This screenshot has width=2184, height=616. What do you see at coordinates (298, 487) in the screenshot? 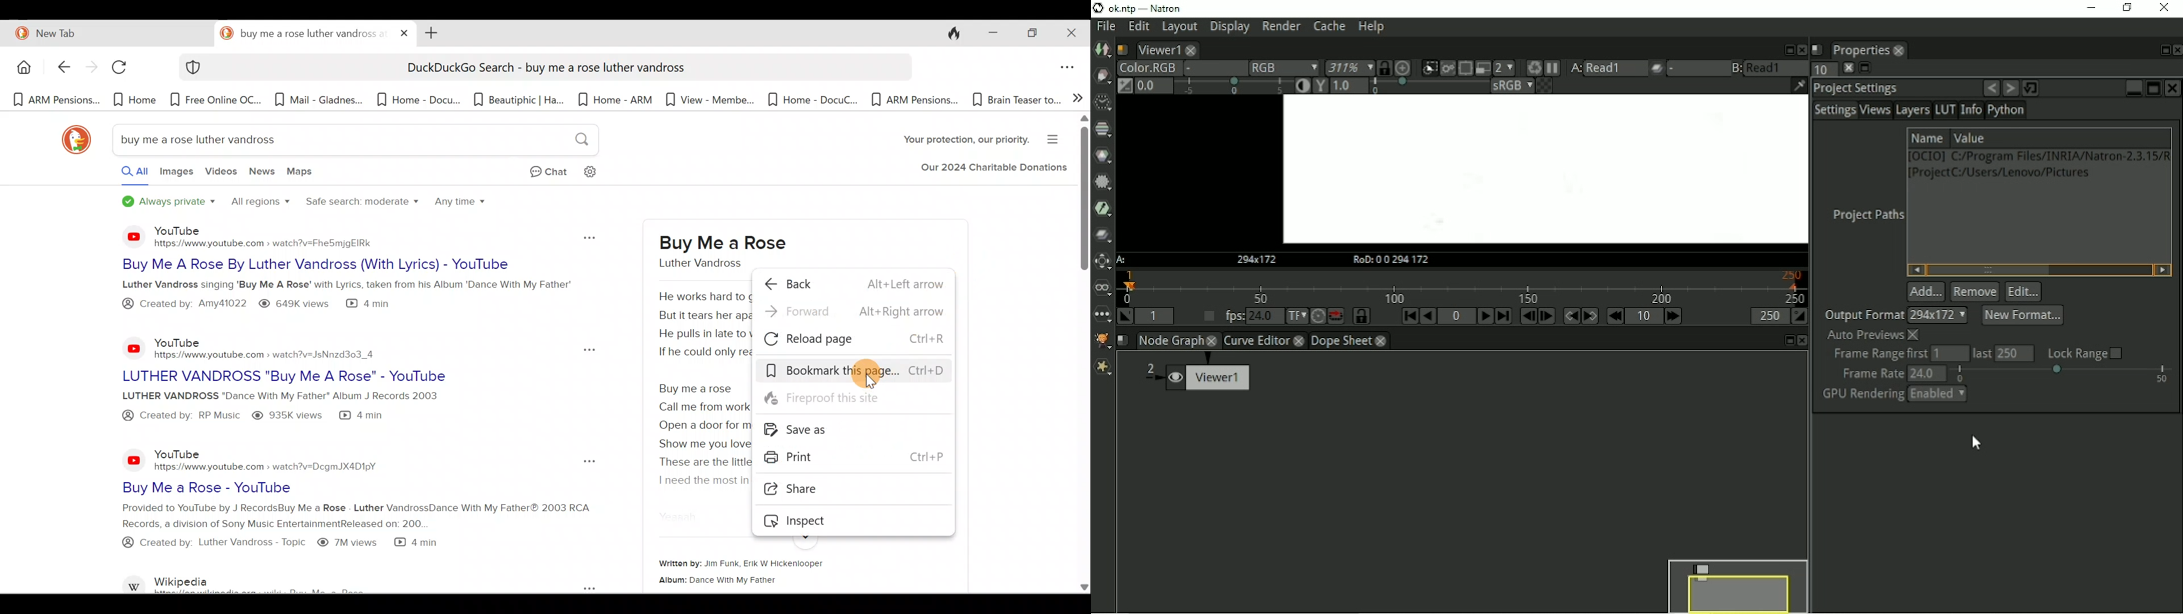
I see `Buy Me a Rose - YouTube` at bounding box center [298, 487].